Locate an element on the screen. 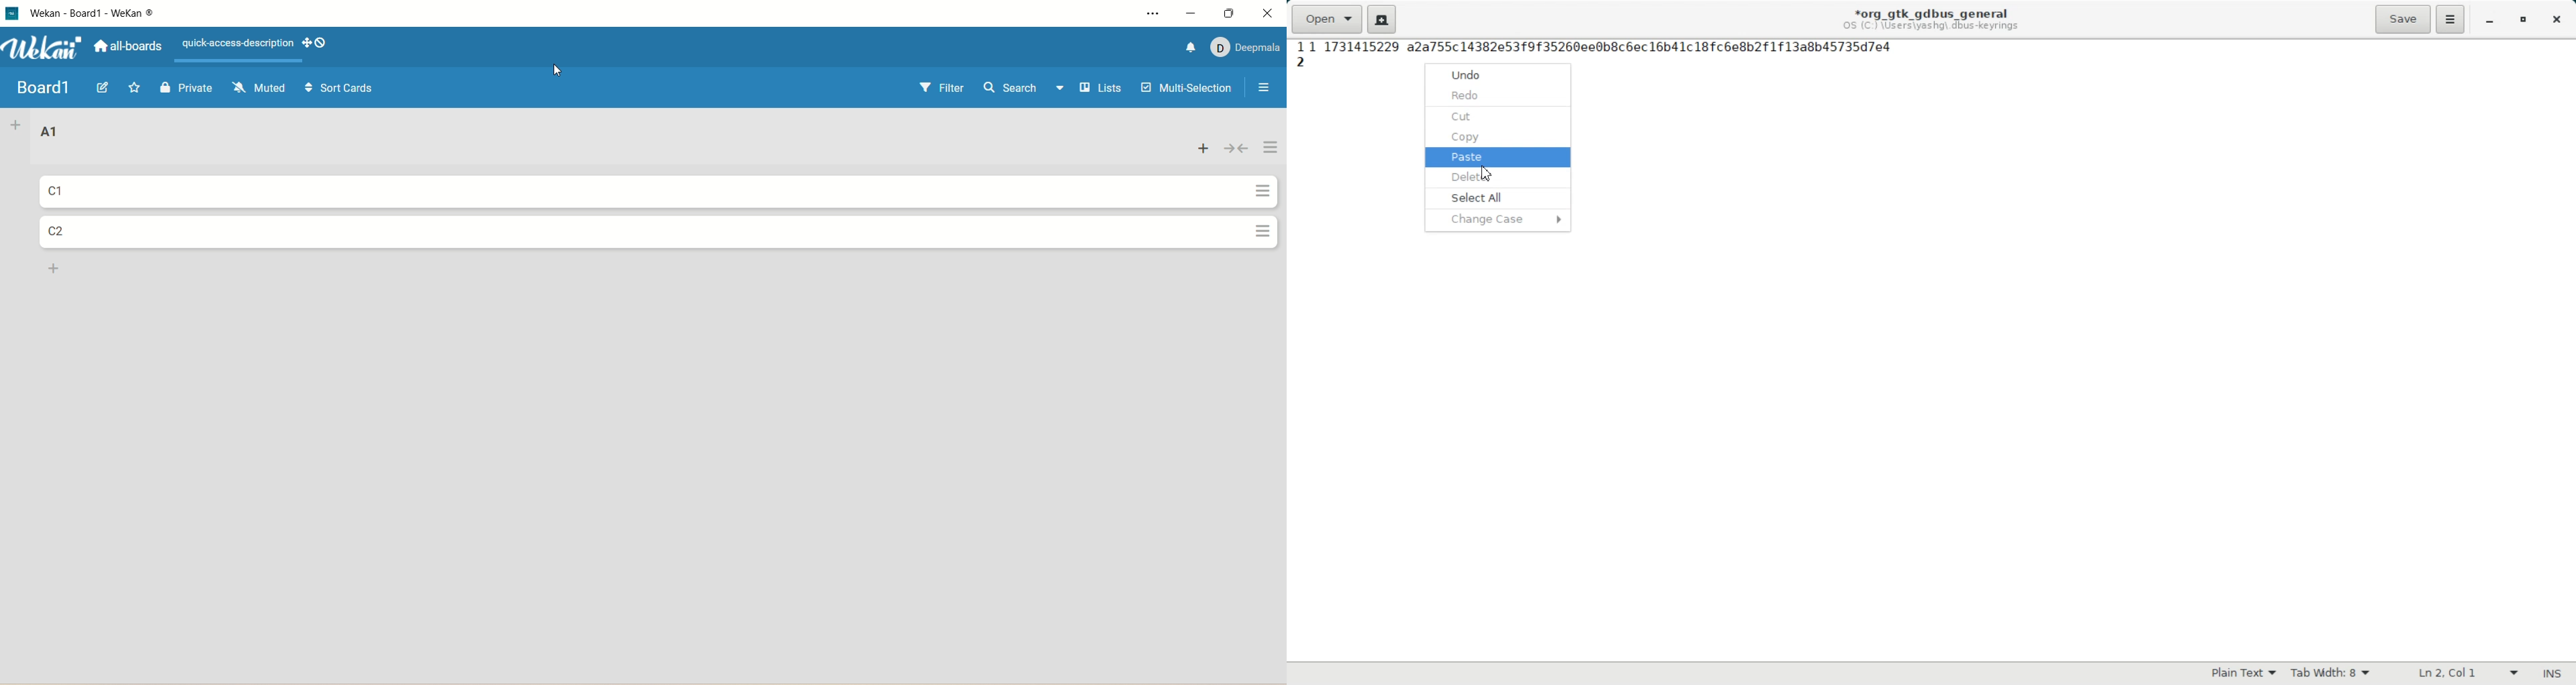 The image size is (2576, 700). collapse is located at coordinates (1237, 147).